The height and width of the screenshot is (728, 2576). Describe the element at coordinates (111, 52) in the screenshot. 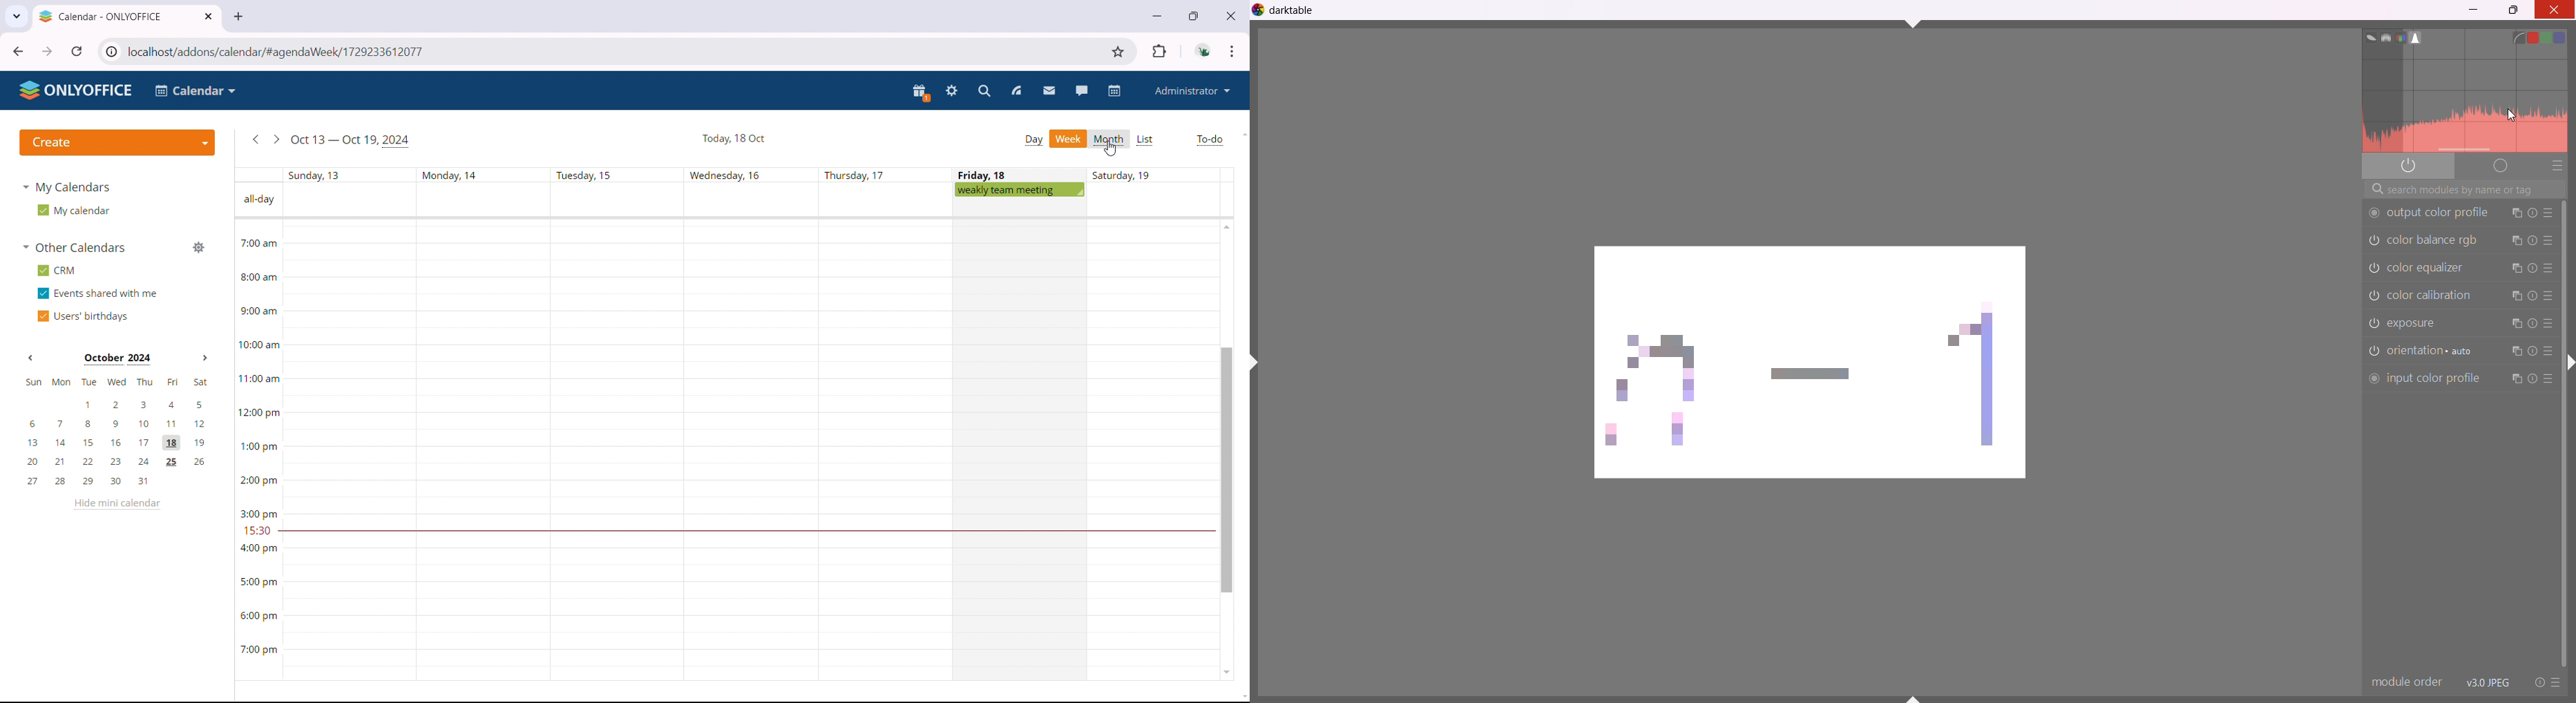

I see `view site information` at that location.